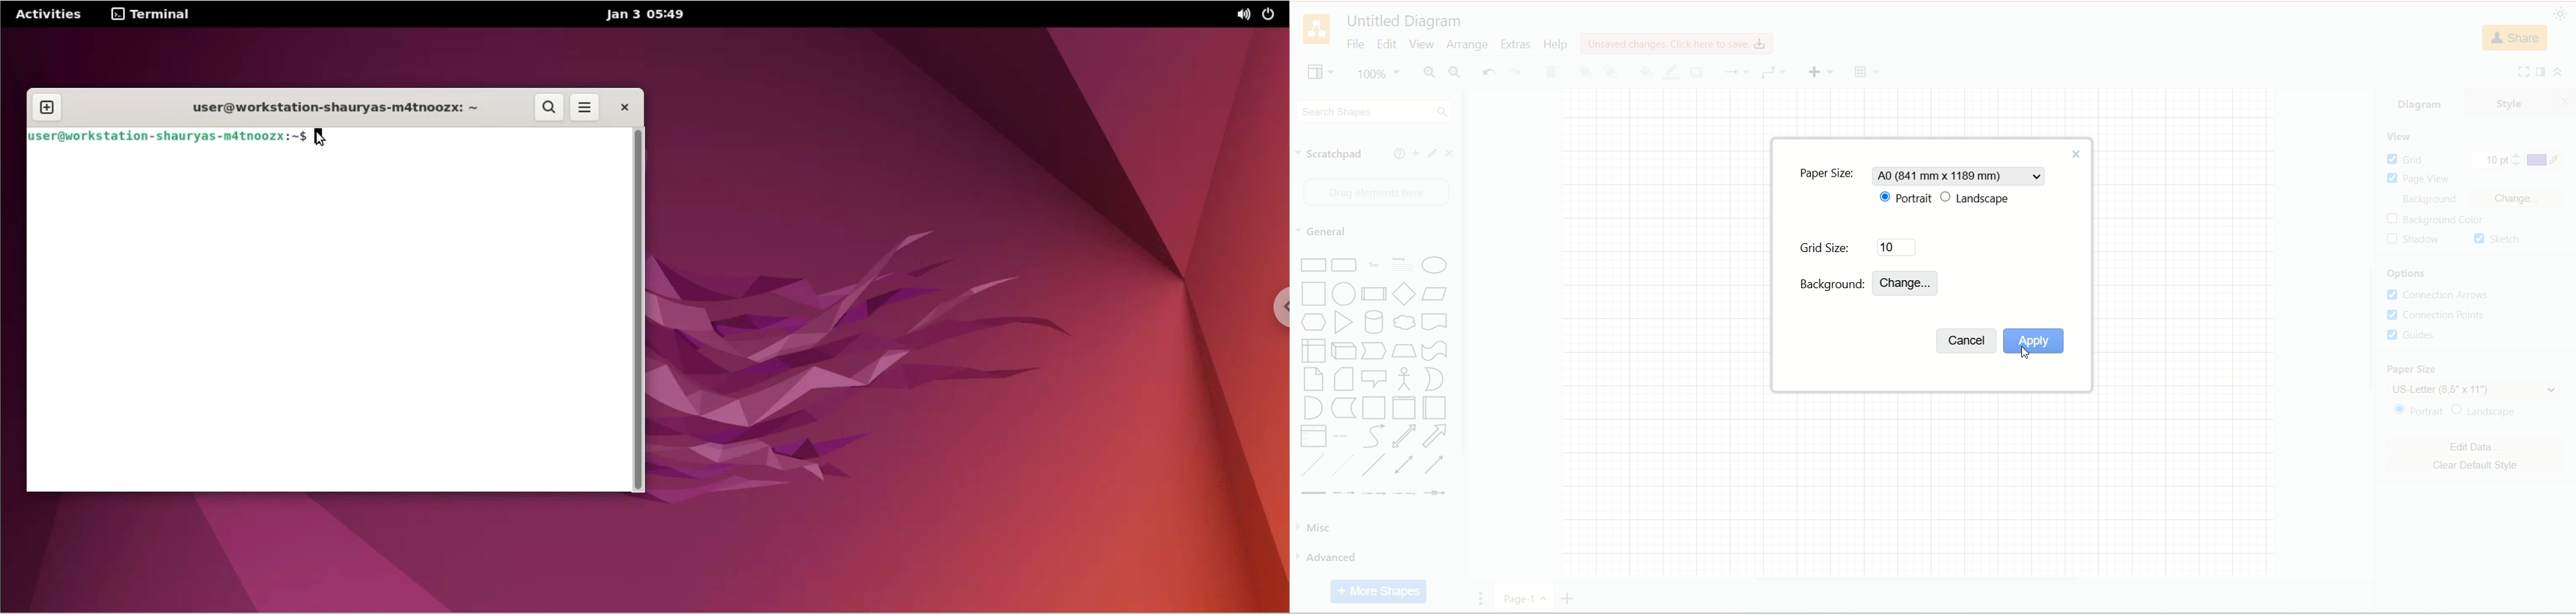  I want to click on US letter, so click(2475, 389).